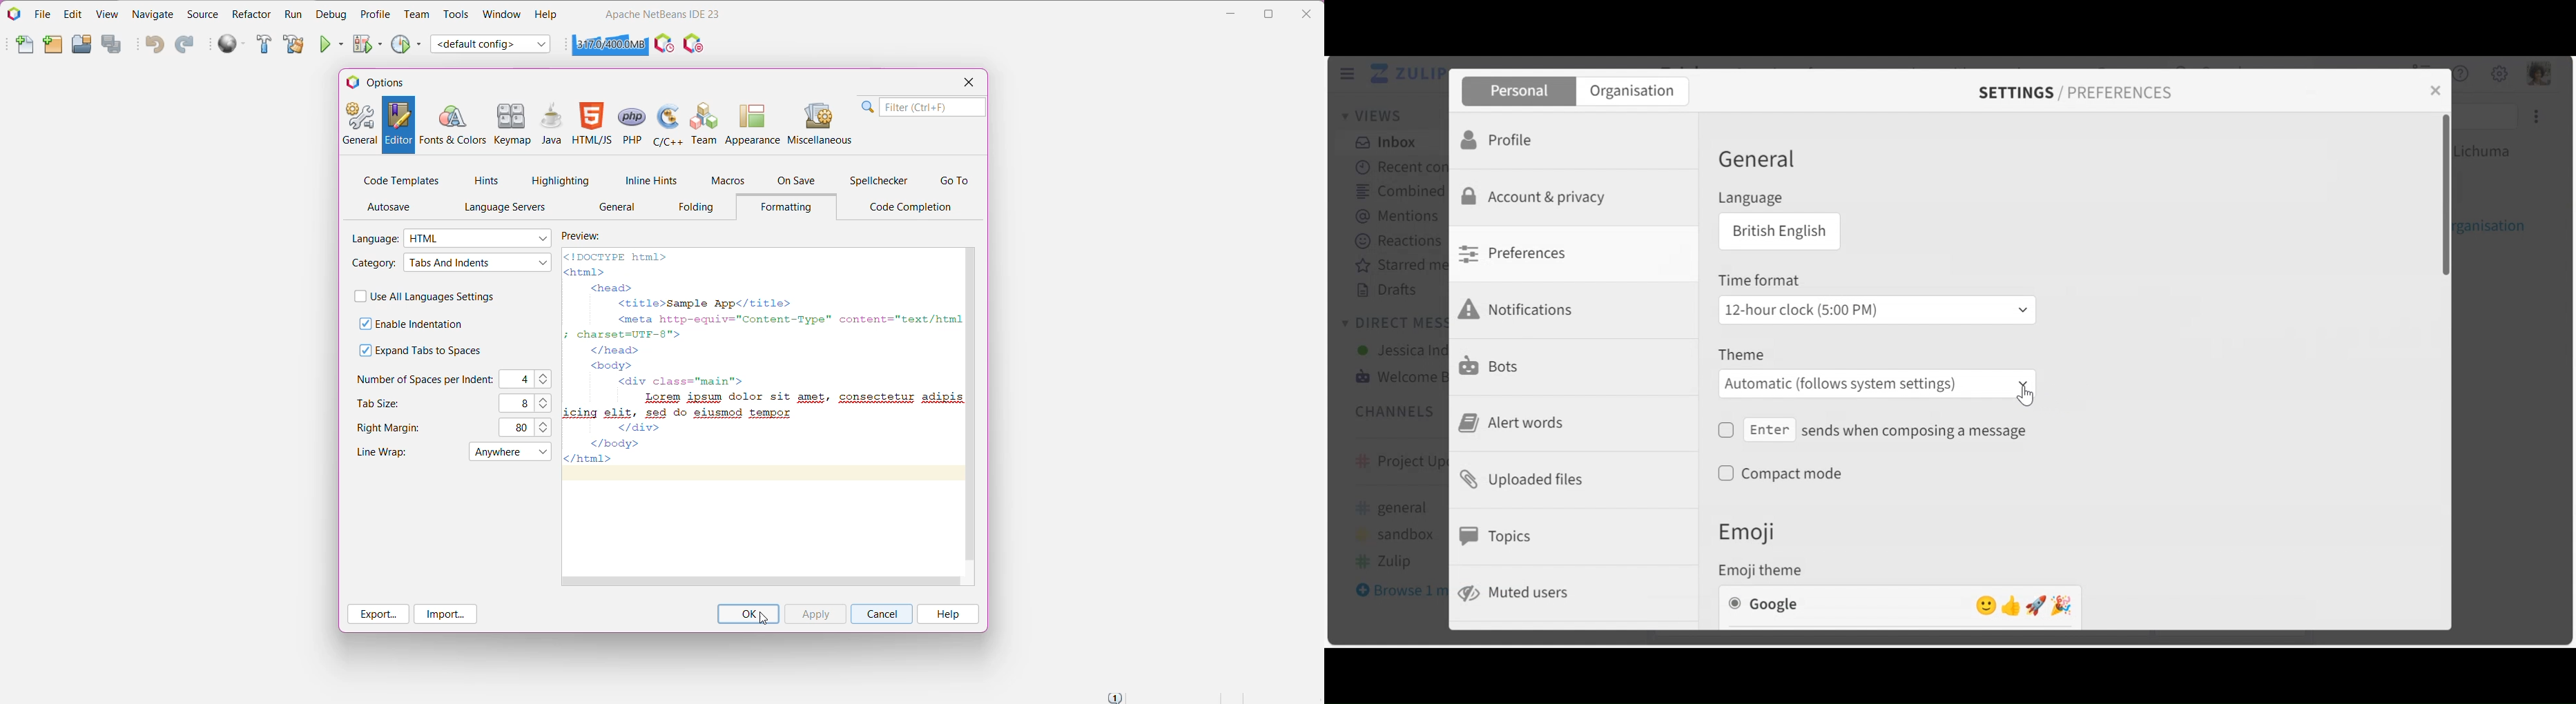  What do you see at coordinates (1900, 604) in the screenshot?
I see `(un)select Google emoji theme` at bounding box center [1900, 604].